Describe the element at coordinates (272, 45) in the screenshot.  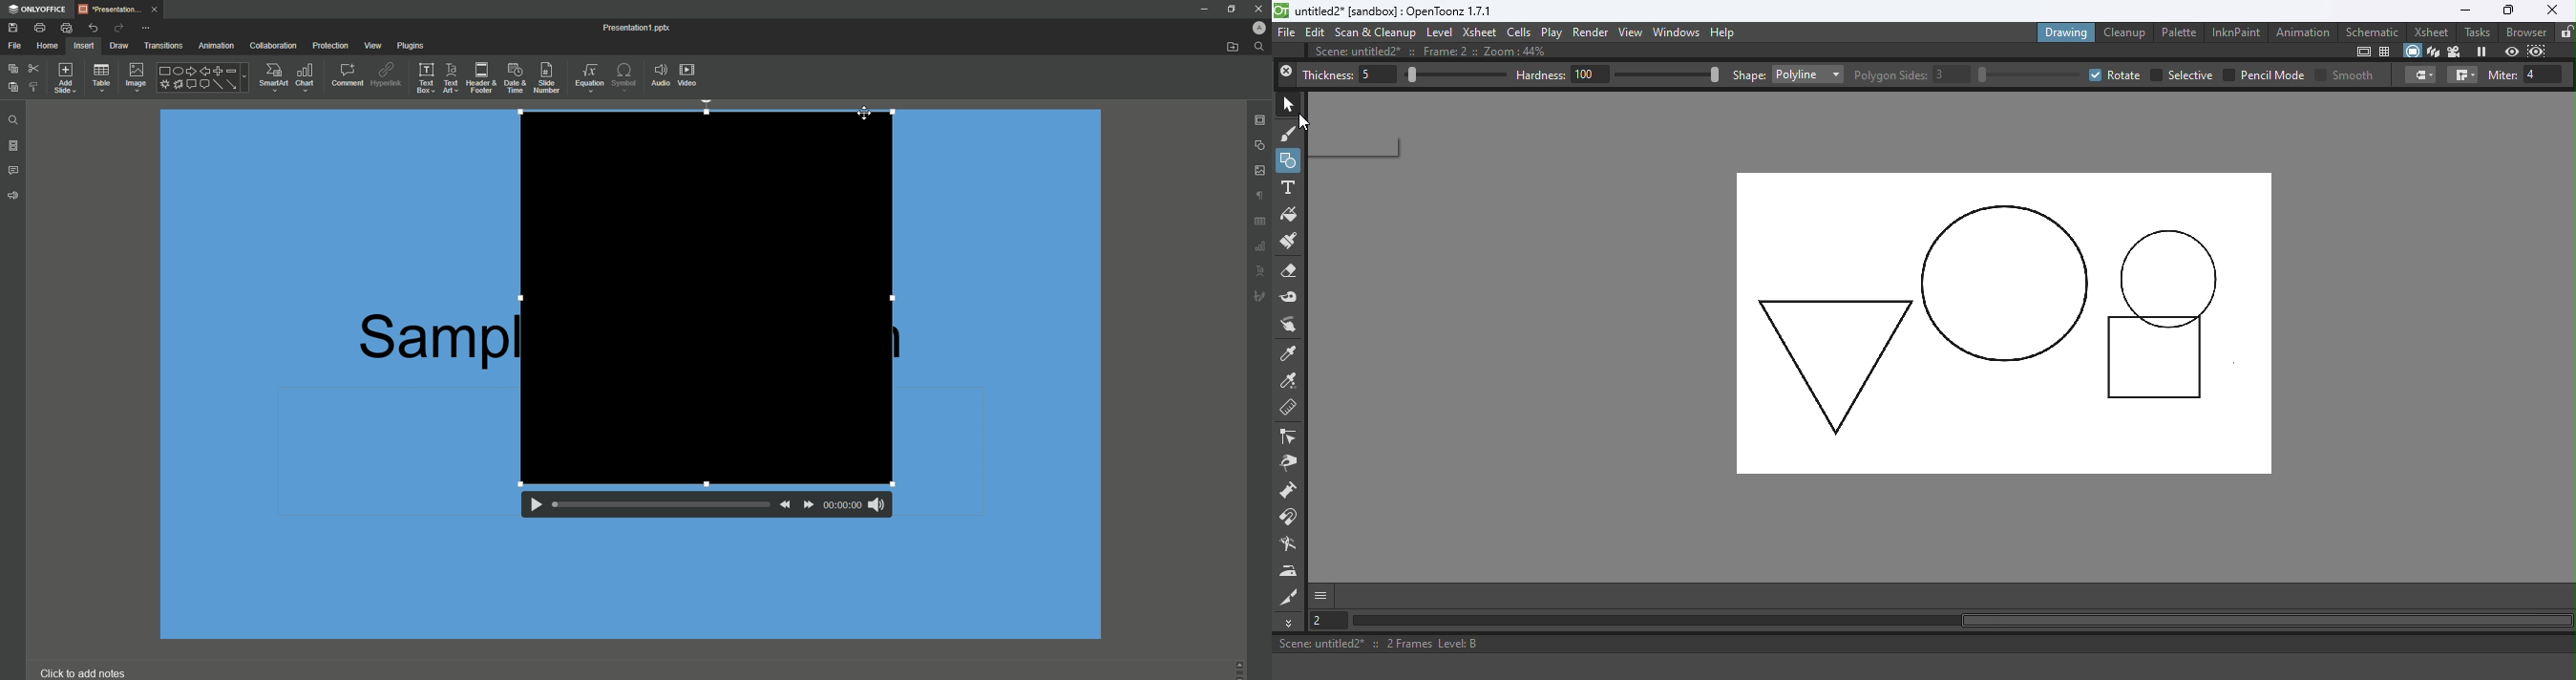
I see `Collaboration` at that location.